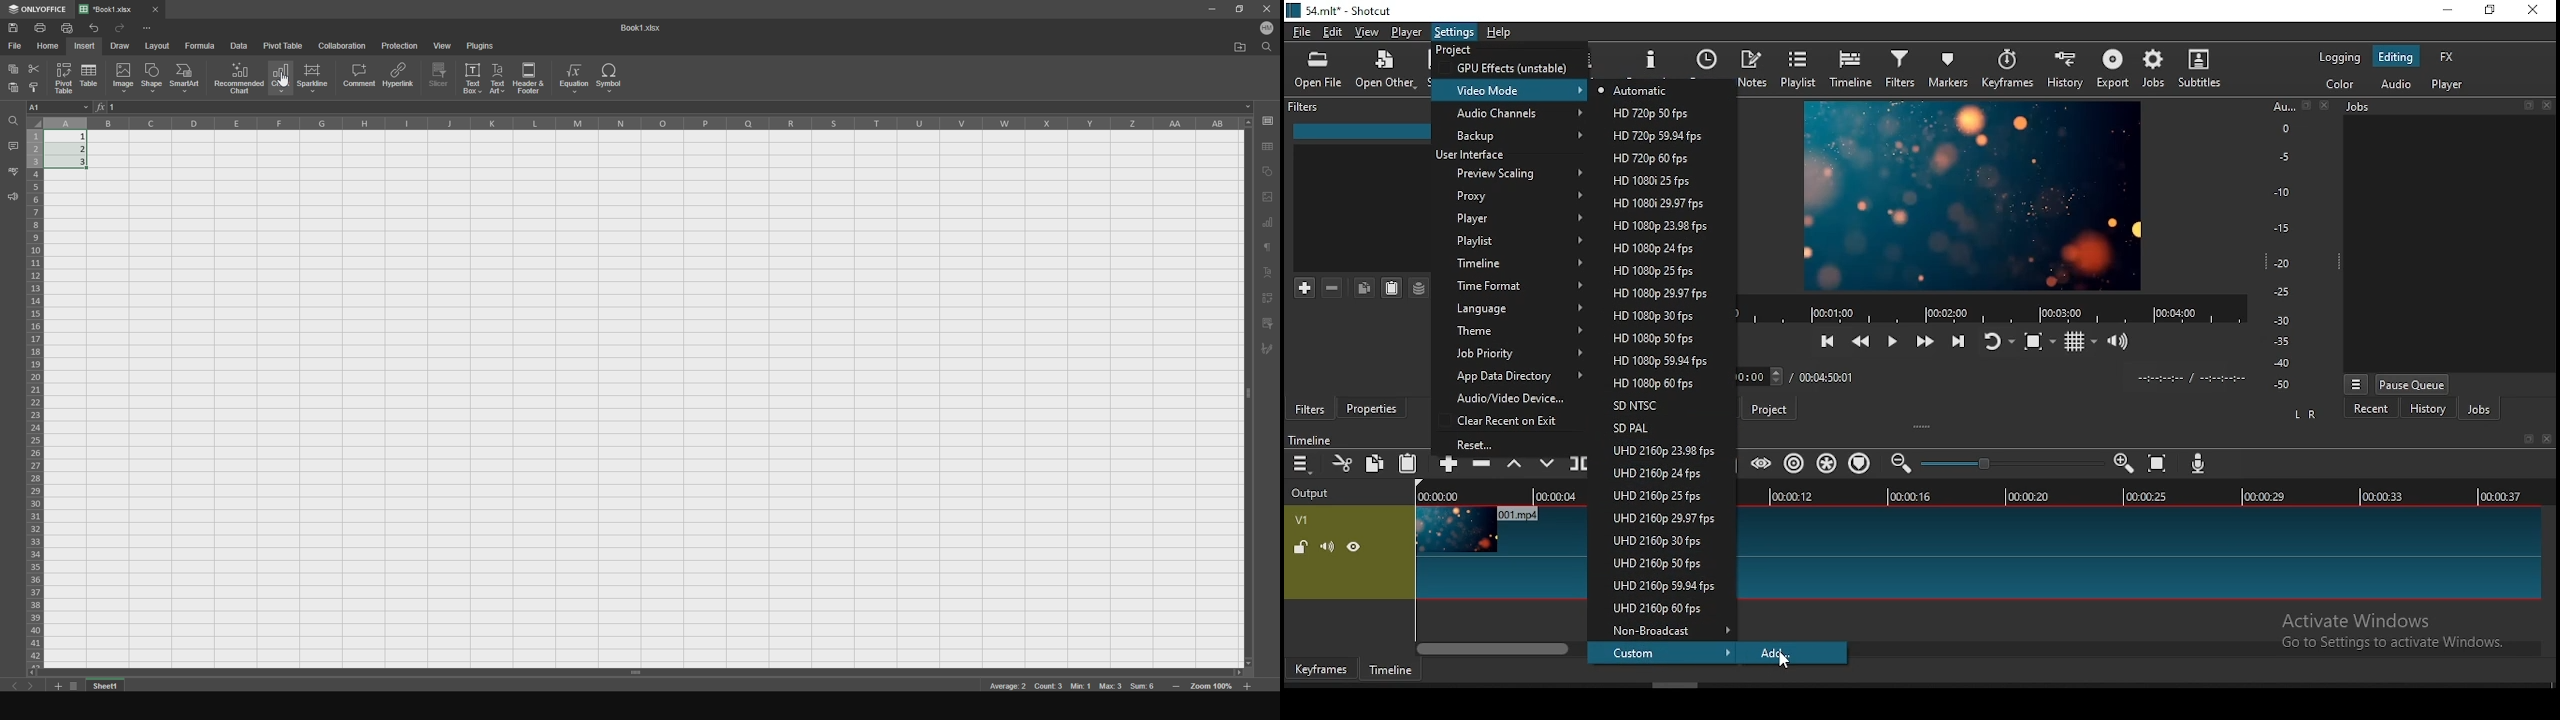 This screenshot has height=728, width=2576. Describe the element at coordinates (2450, 85) in the screenshot. I see `player` at that location.